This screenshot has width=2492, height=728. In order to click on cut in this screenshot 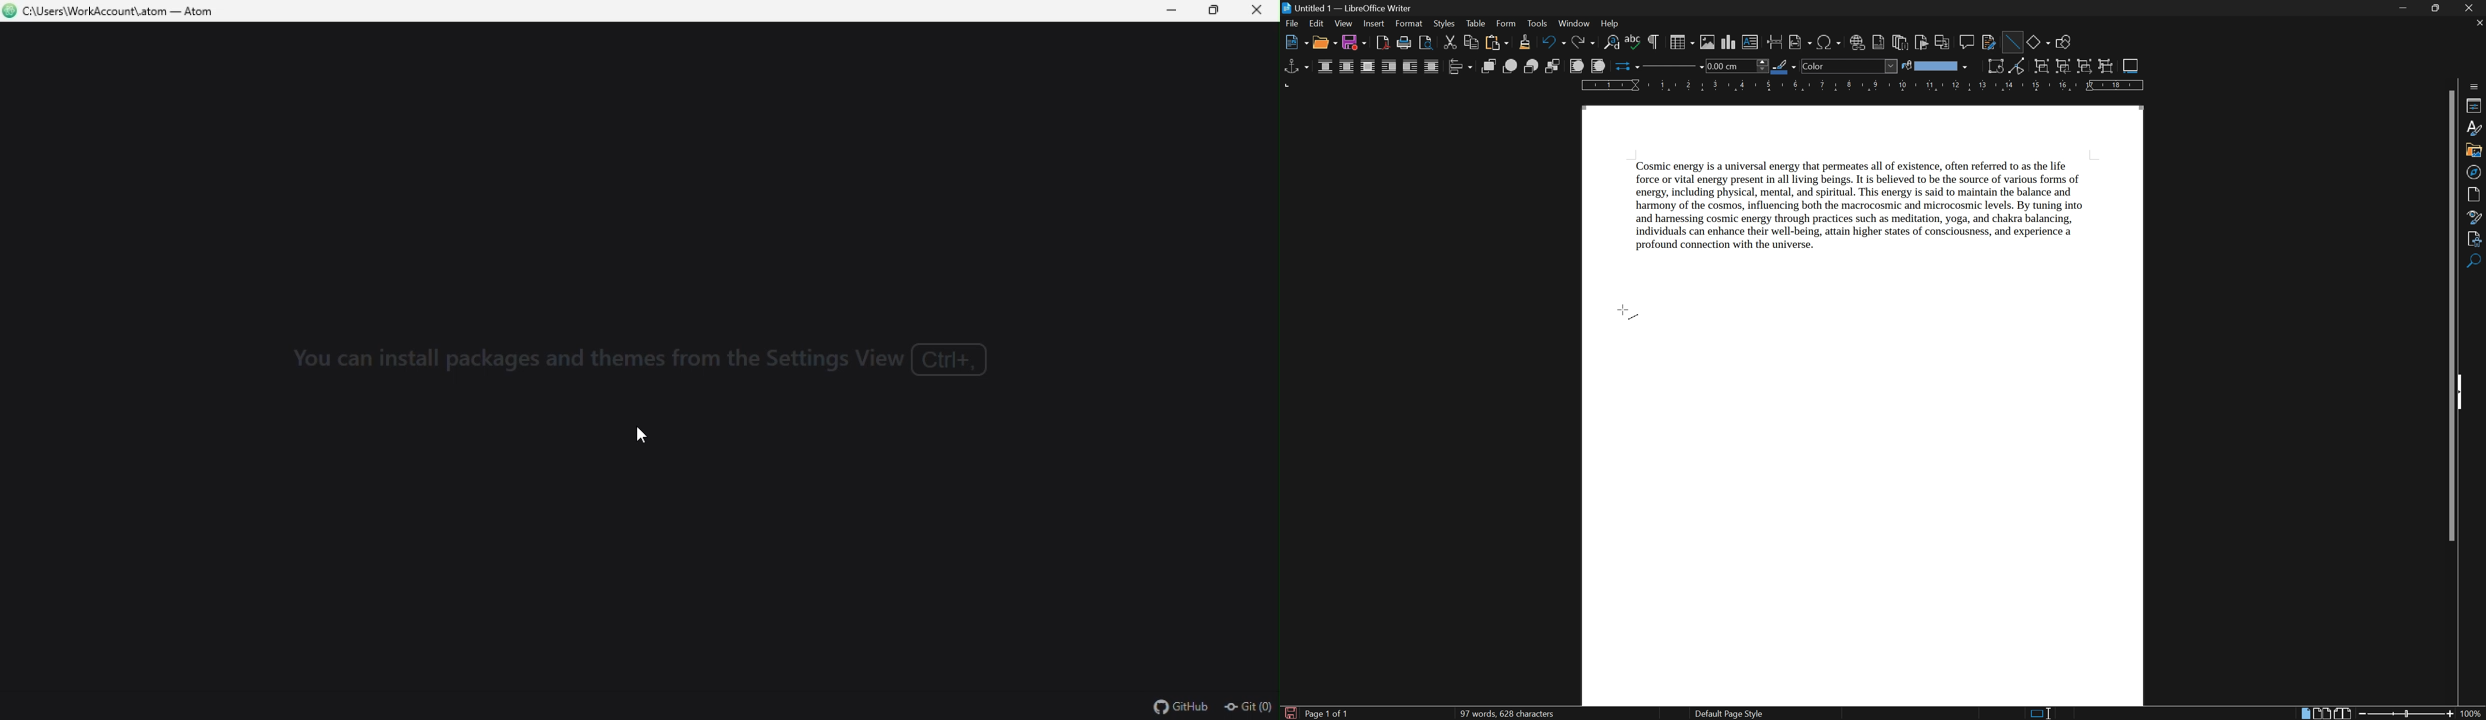, I will do `click(1451, 42)`.